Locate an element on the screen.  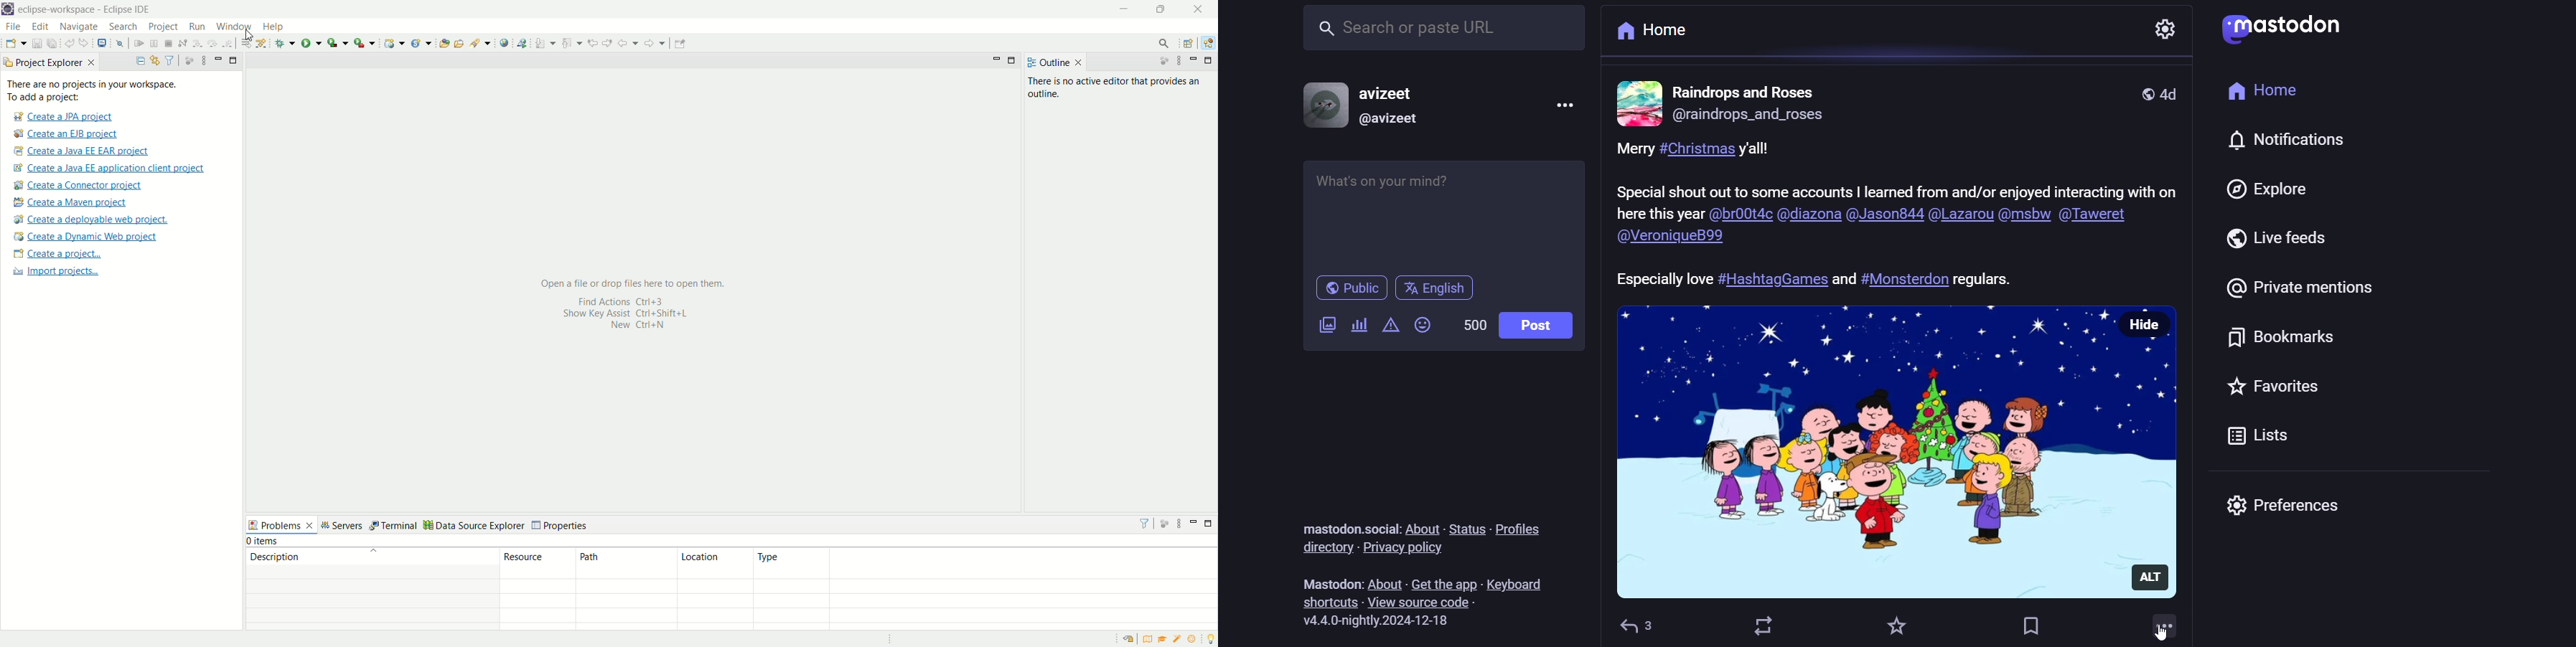
use step filters is located at coordinates (260, 44).